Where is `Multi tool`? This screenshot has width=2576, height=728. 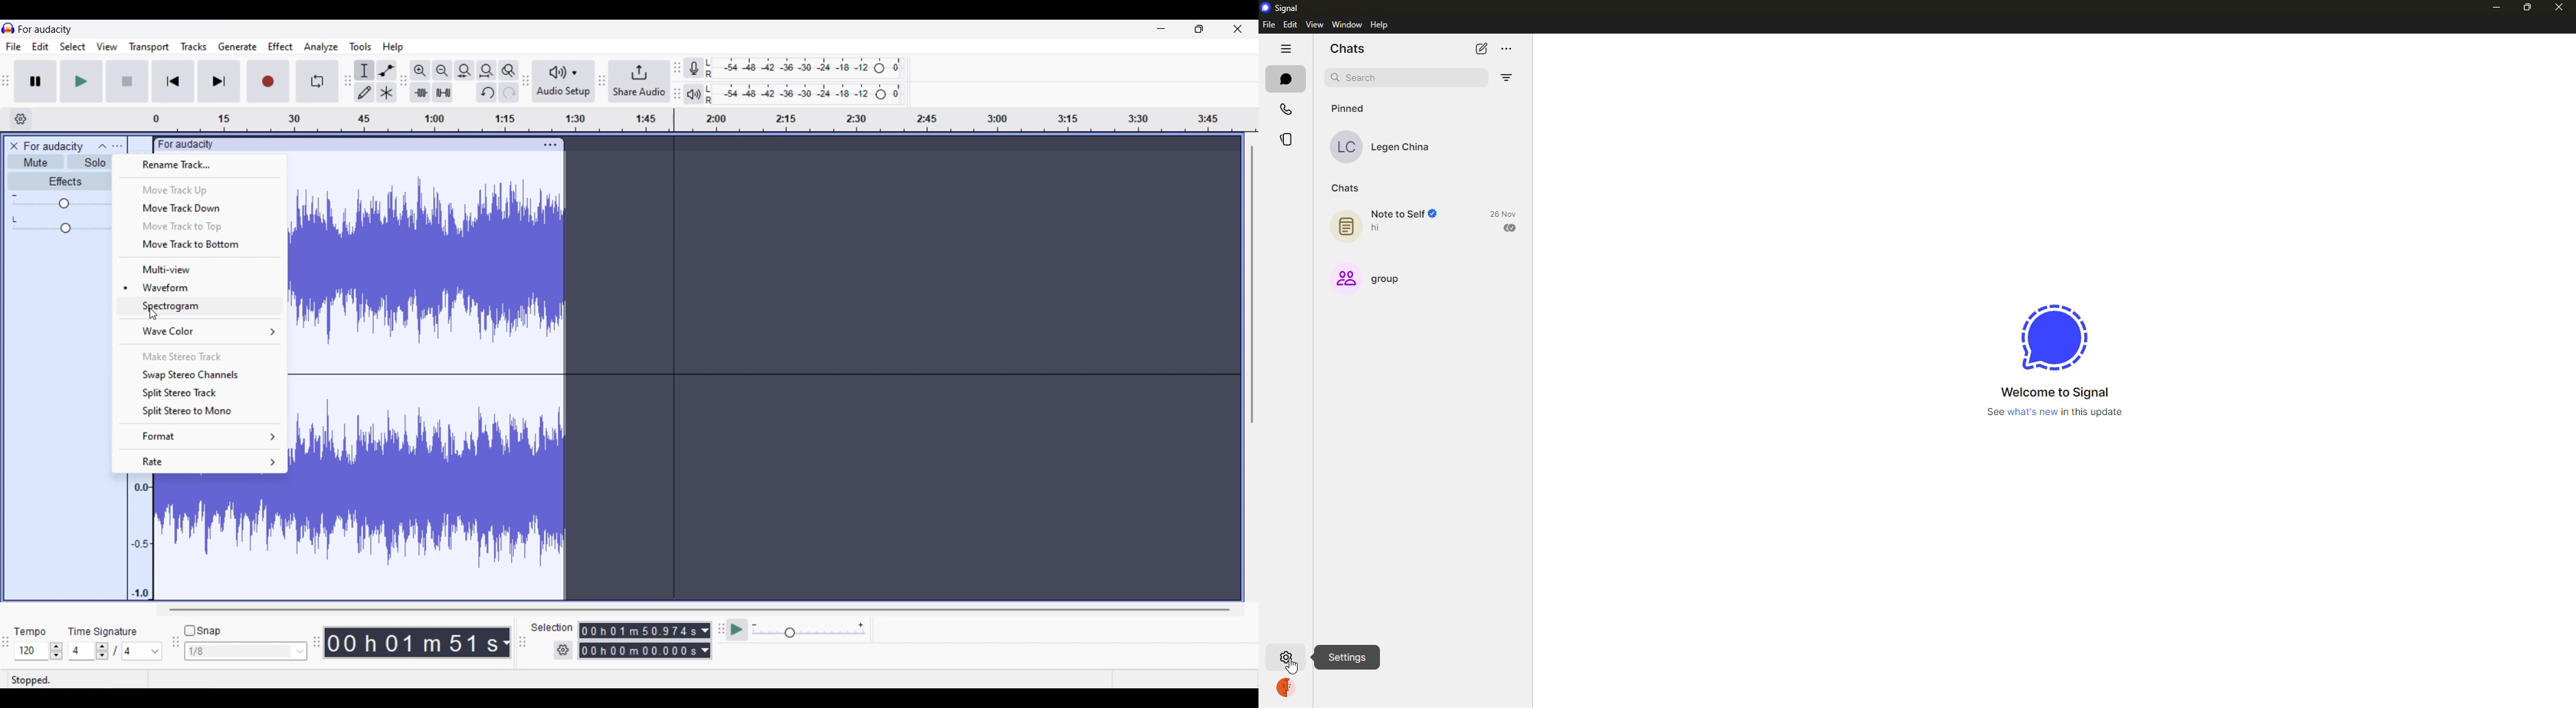
Multi tool is located at coordinates (387, 92).